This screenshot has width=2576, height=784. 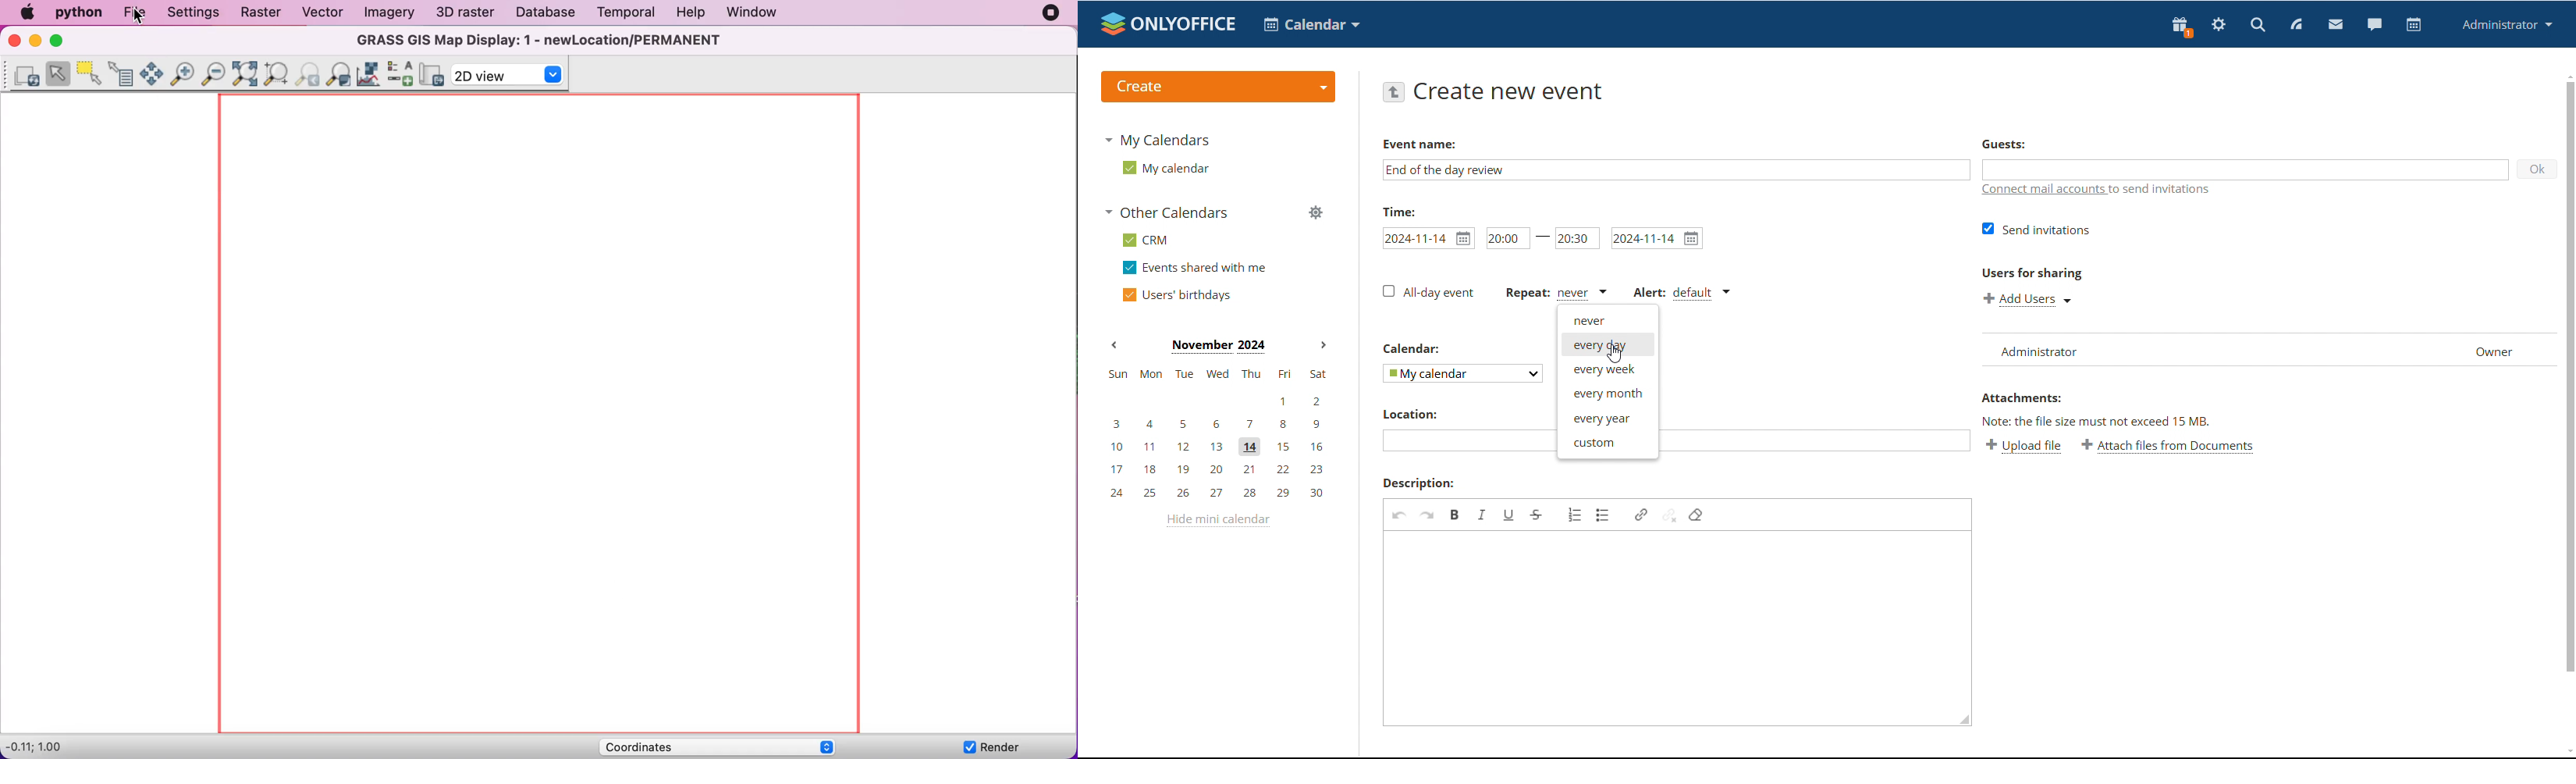 What do you see at coordinates (1168, 212) in the screenshot?
I see `other calendars` at bounding box center [1168, 212].